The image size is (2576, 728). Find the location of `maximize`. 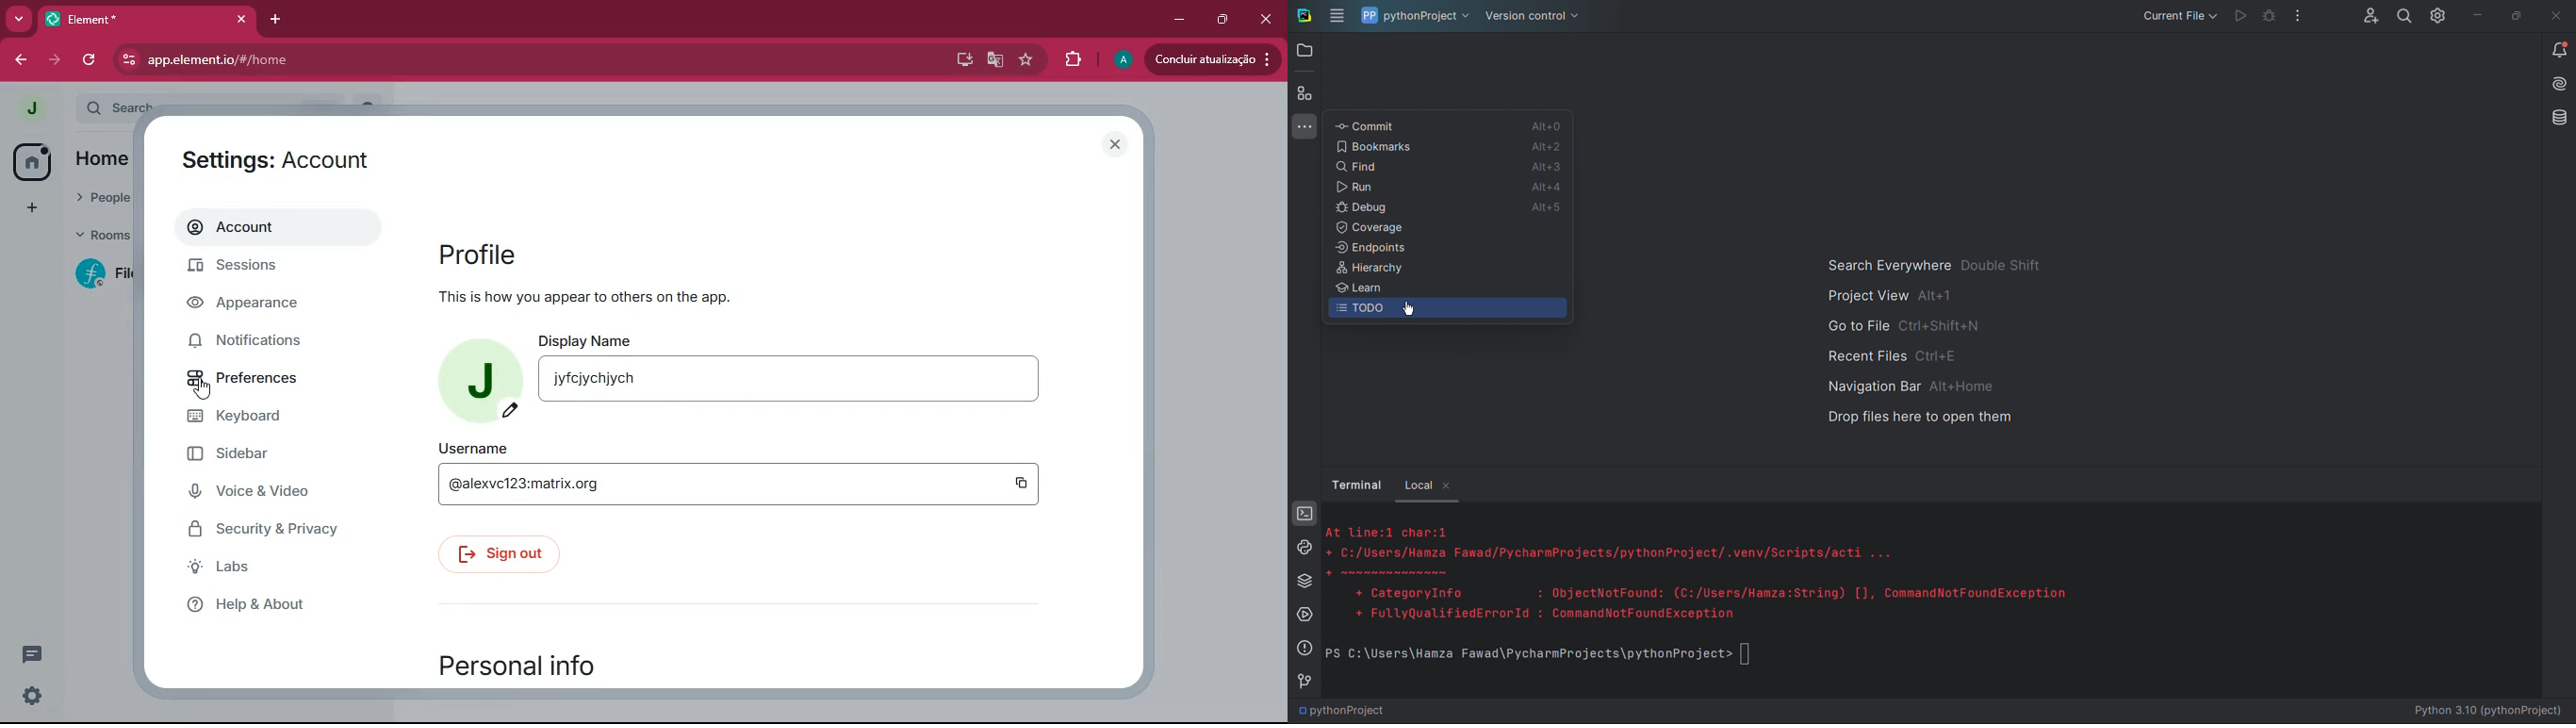

maximize is located at coordinates (1224, 20).